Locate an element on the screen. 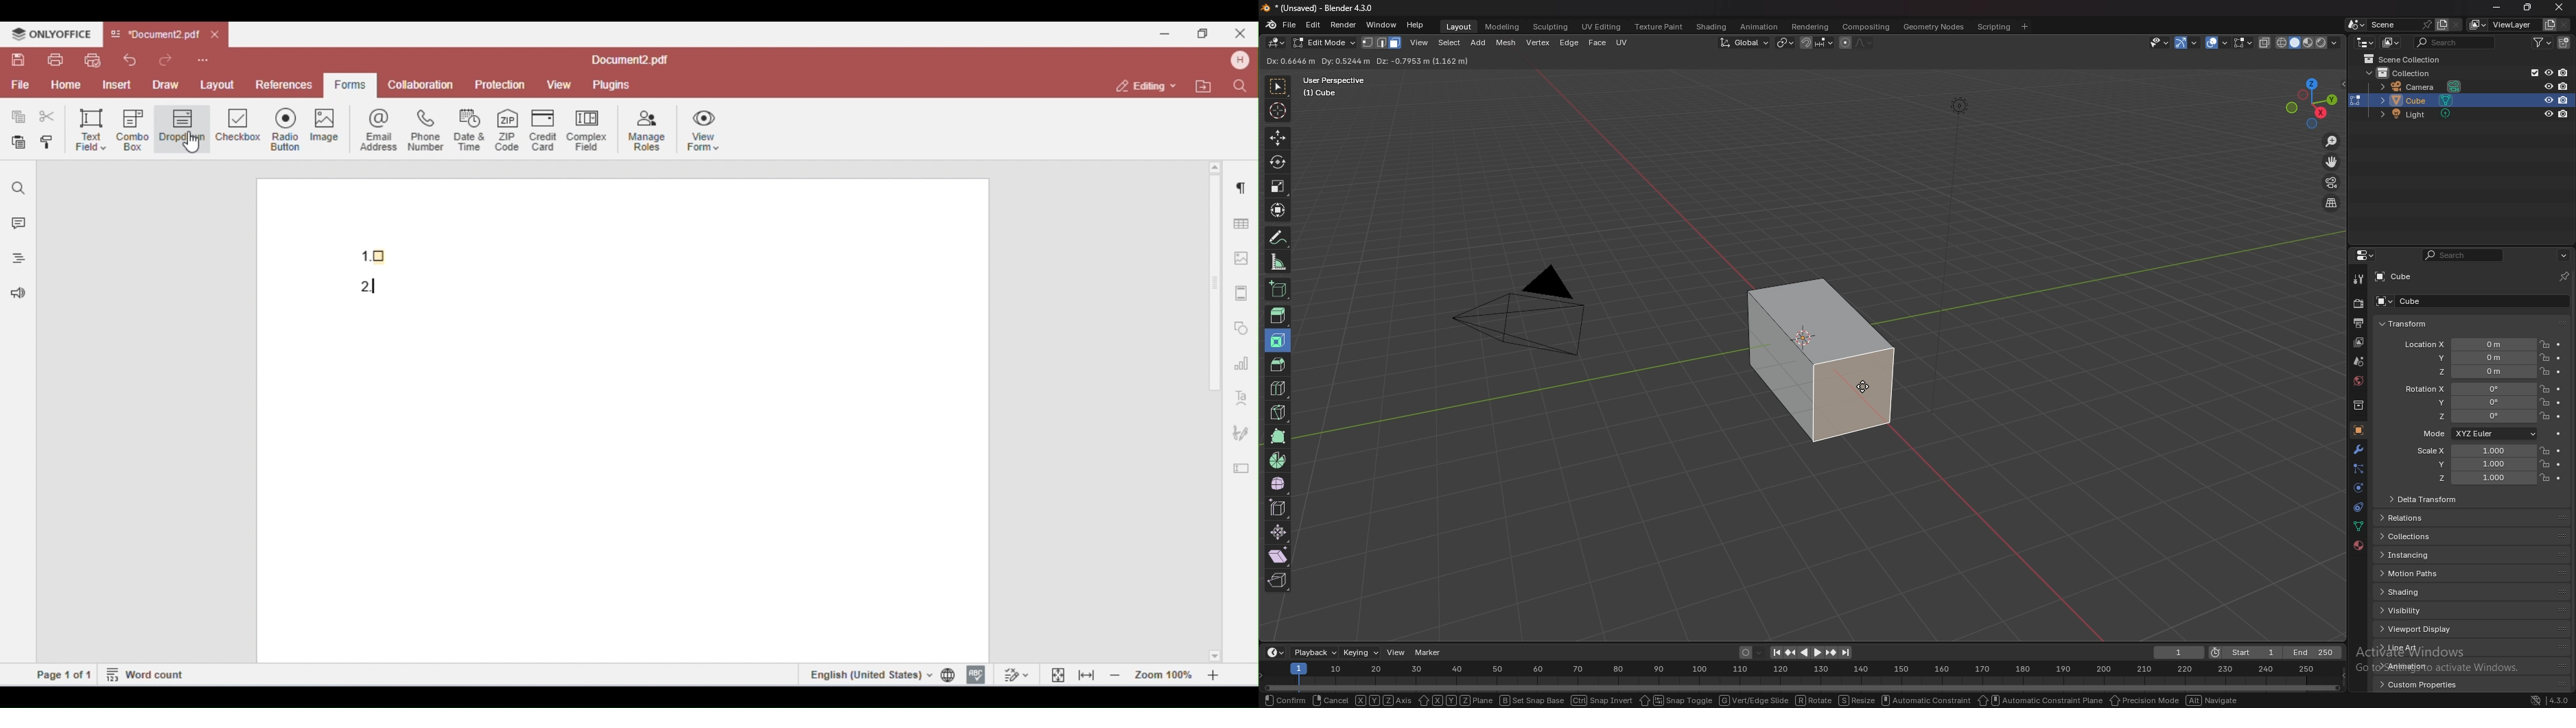 Image resolution: width=2576 pixels, height=728 pixels. shading is located at coordinates (1713, 26).